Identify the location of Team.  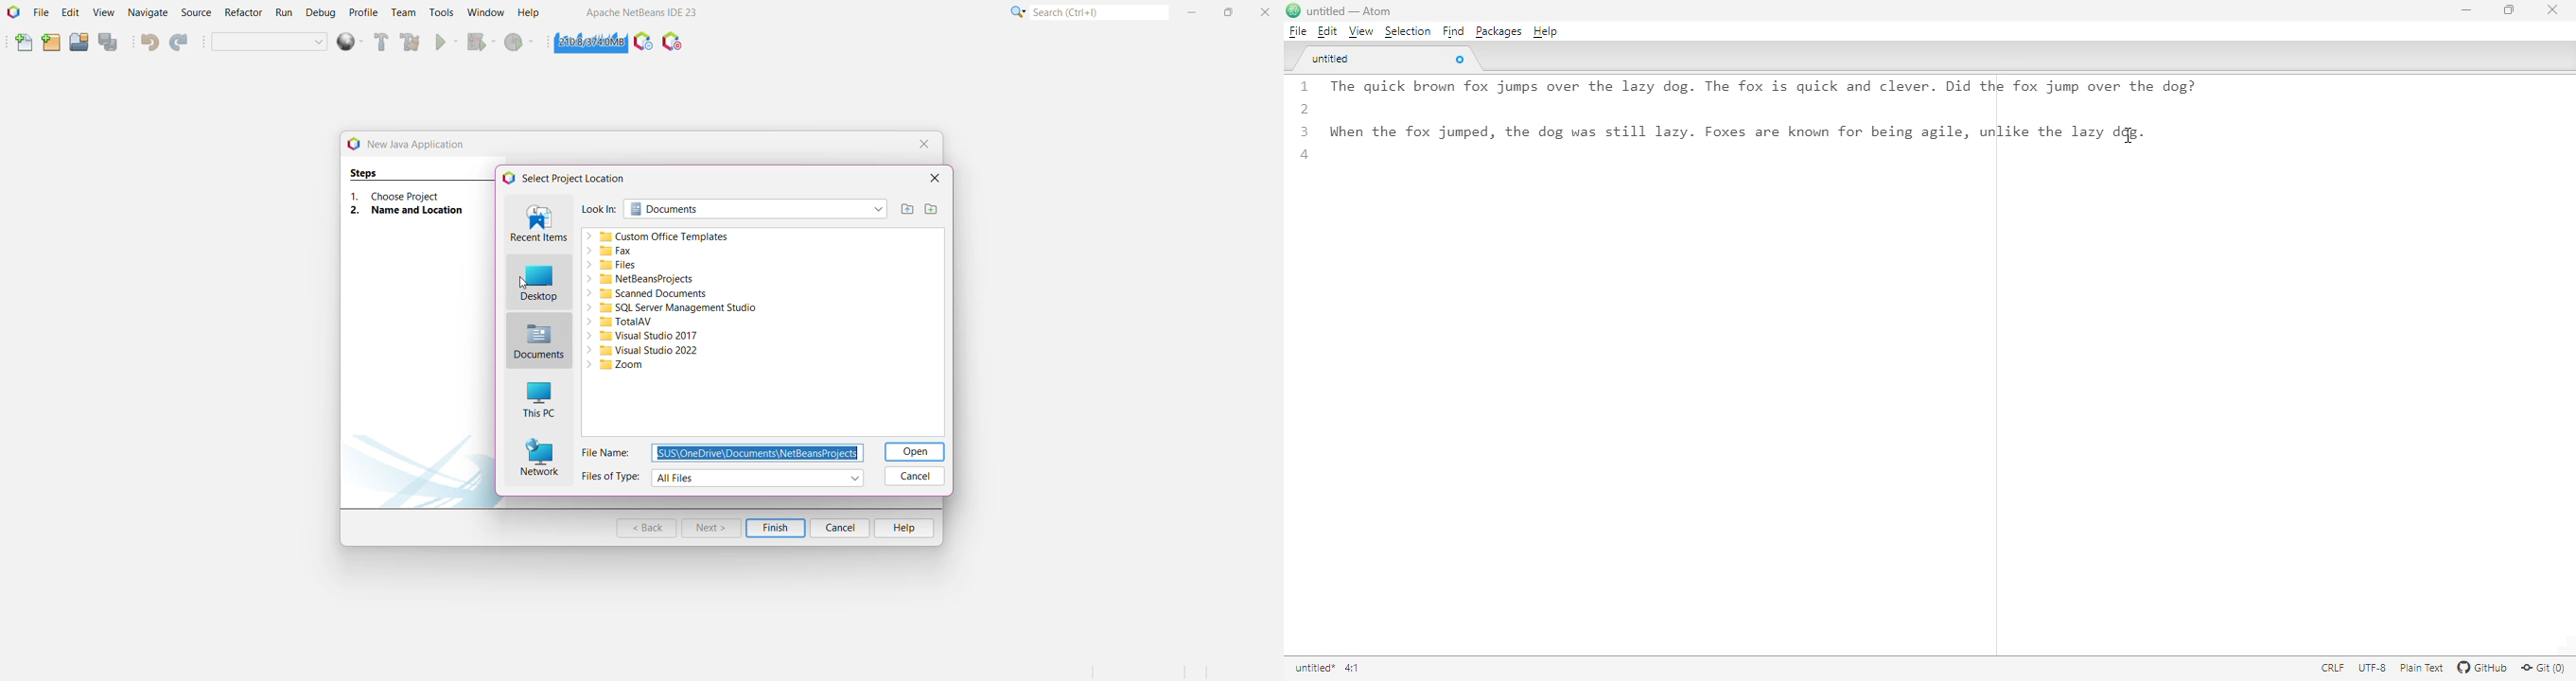
(403, 13).